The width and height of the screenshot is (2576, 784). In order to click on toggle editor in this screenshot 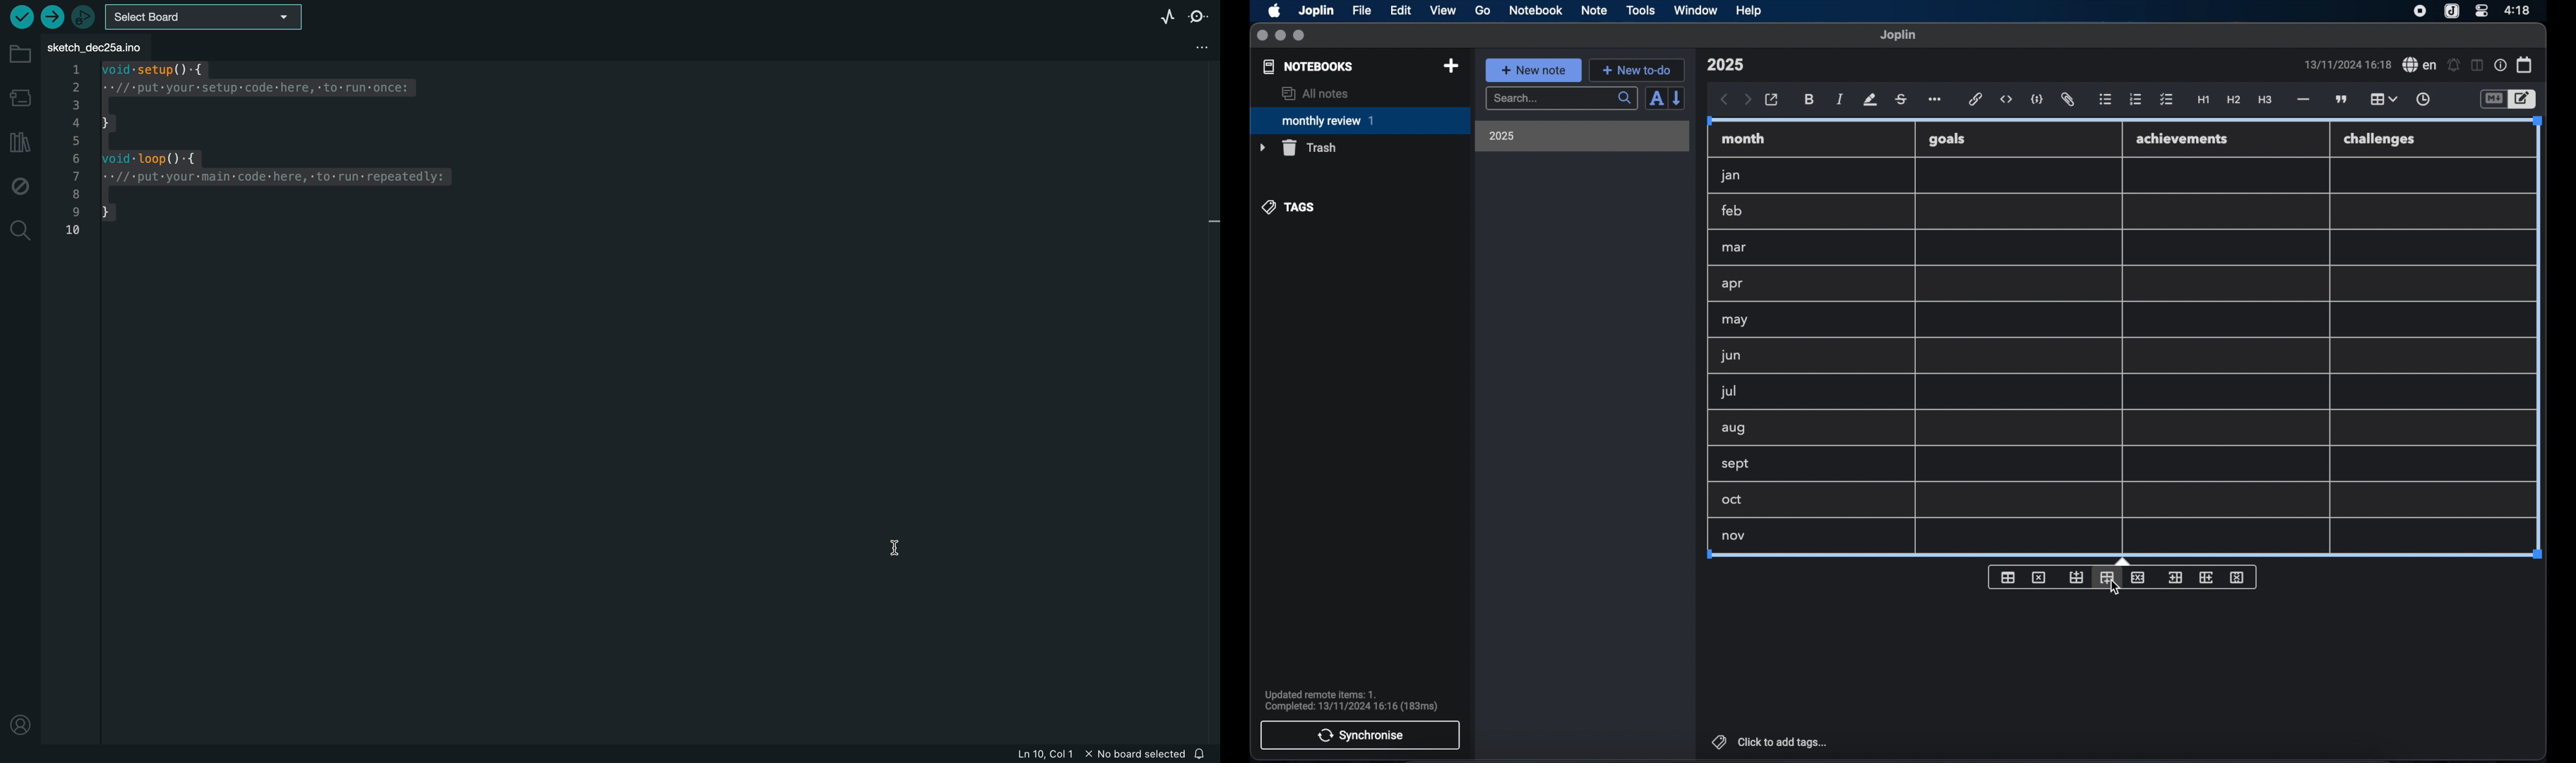, I will do `click(2493, 100)`.